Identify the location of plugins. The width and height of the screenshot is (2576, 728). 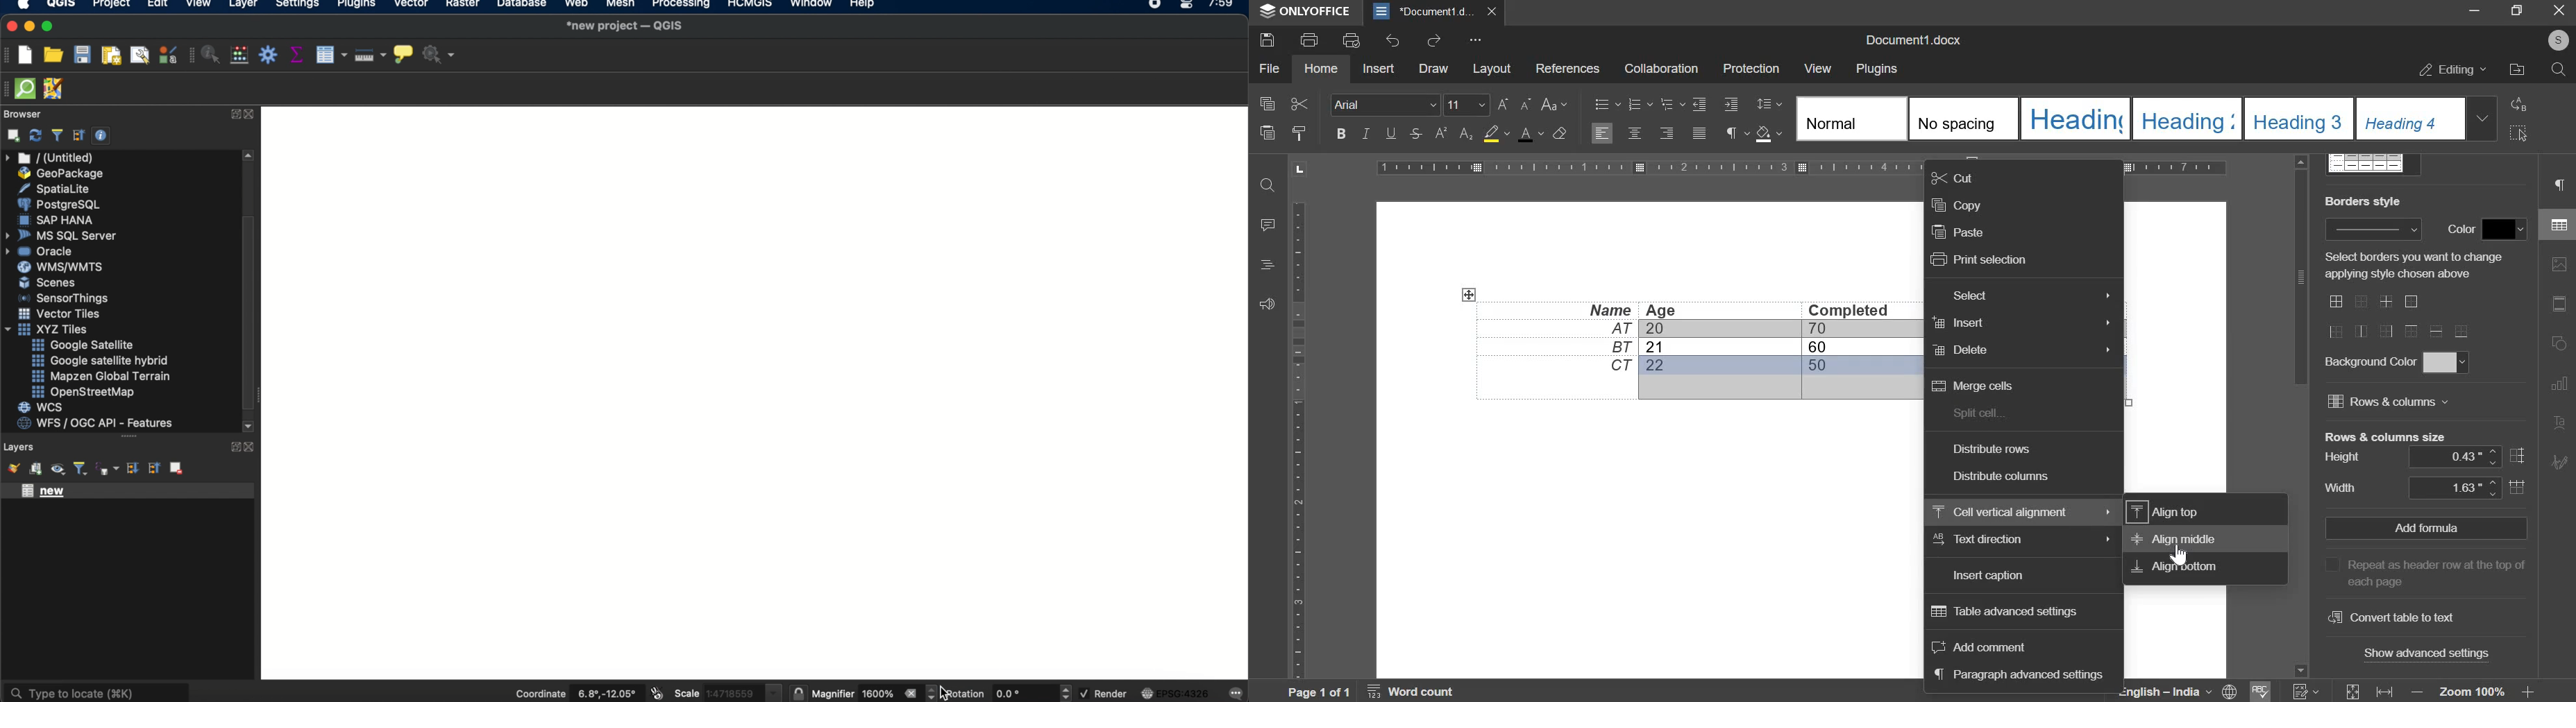
(1875, 69).